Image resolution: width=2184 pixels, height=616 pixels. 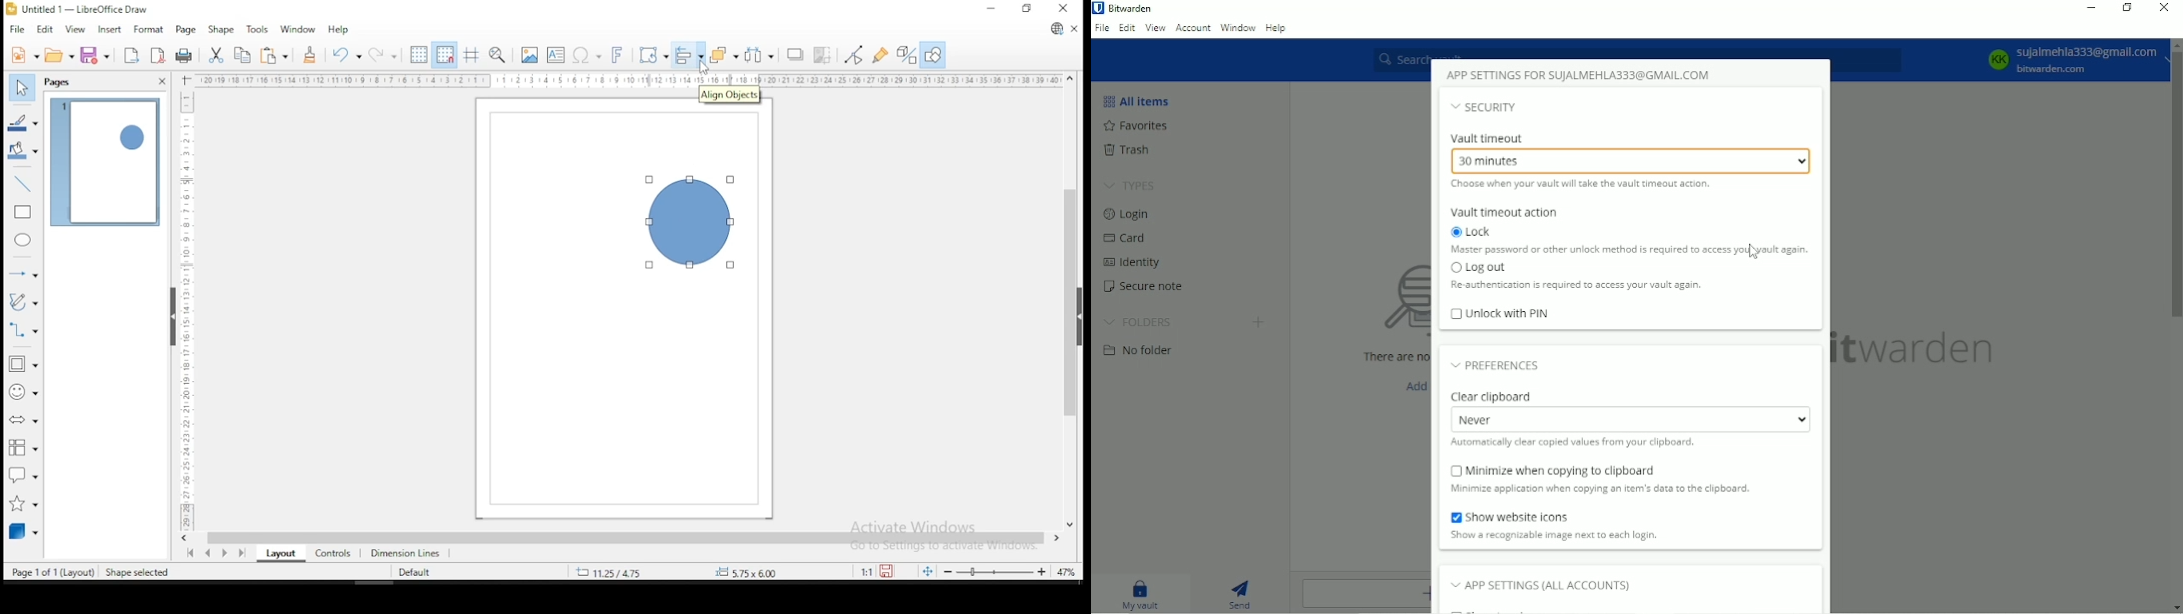 I want to click on shape, so click(x=689, y=223).